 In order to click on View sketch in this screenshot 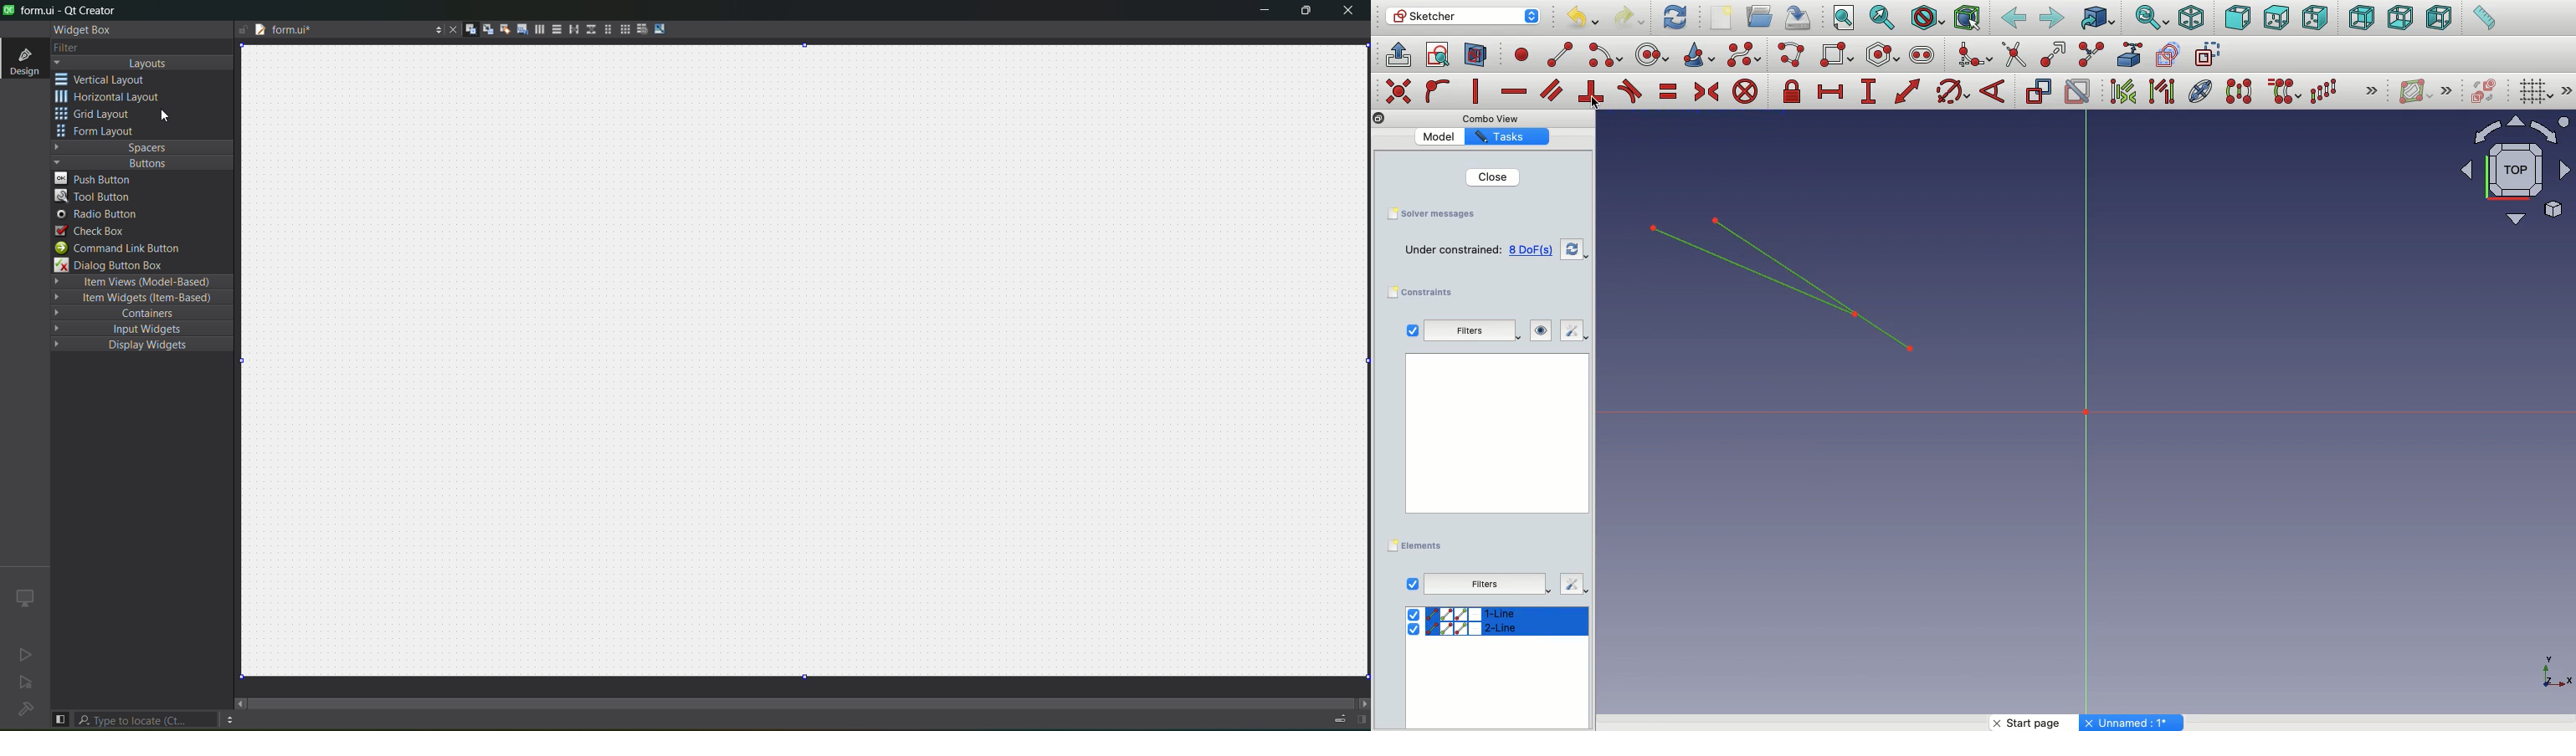, I will do `click(1438, 56)`.